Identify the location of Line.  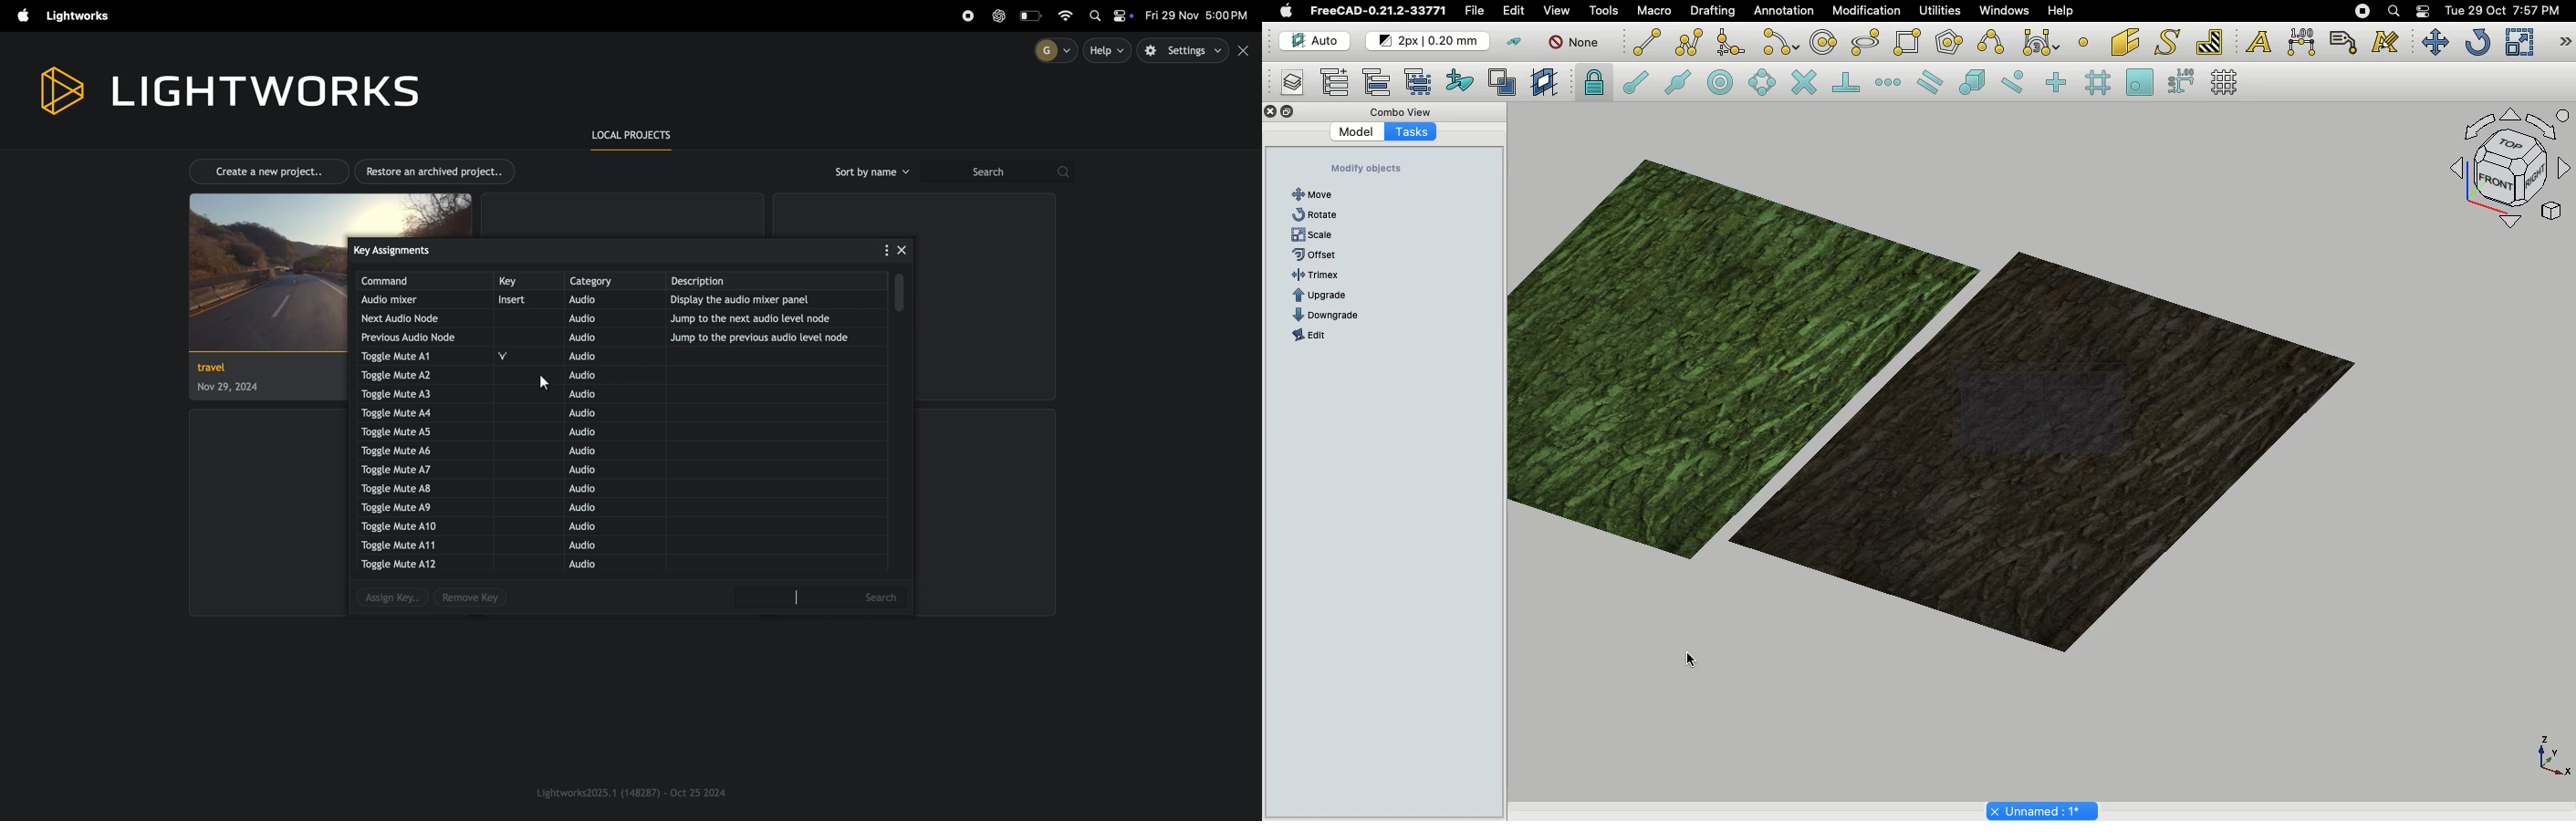
(1647, 42).